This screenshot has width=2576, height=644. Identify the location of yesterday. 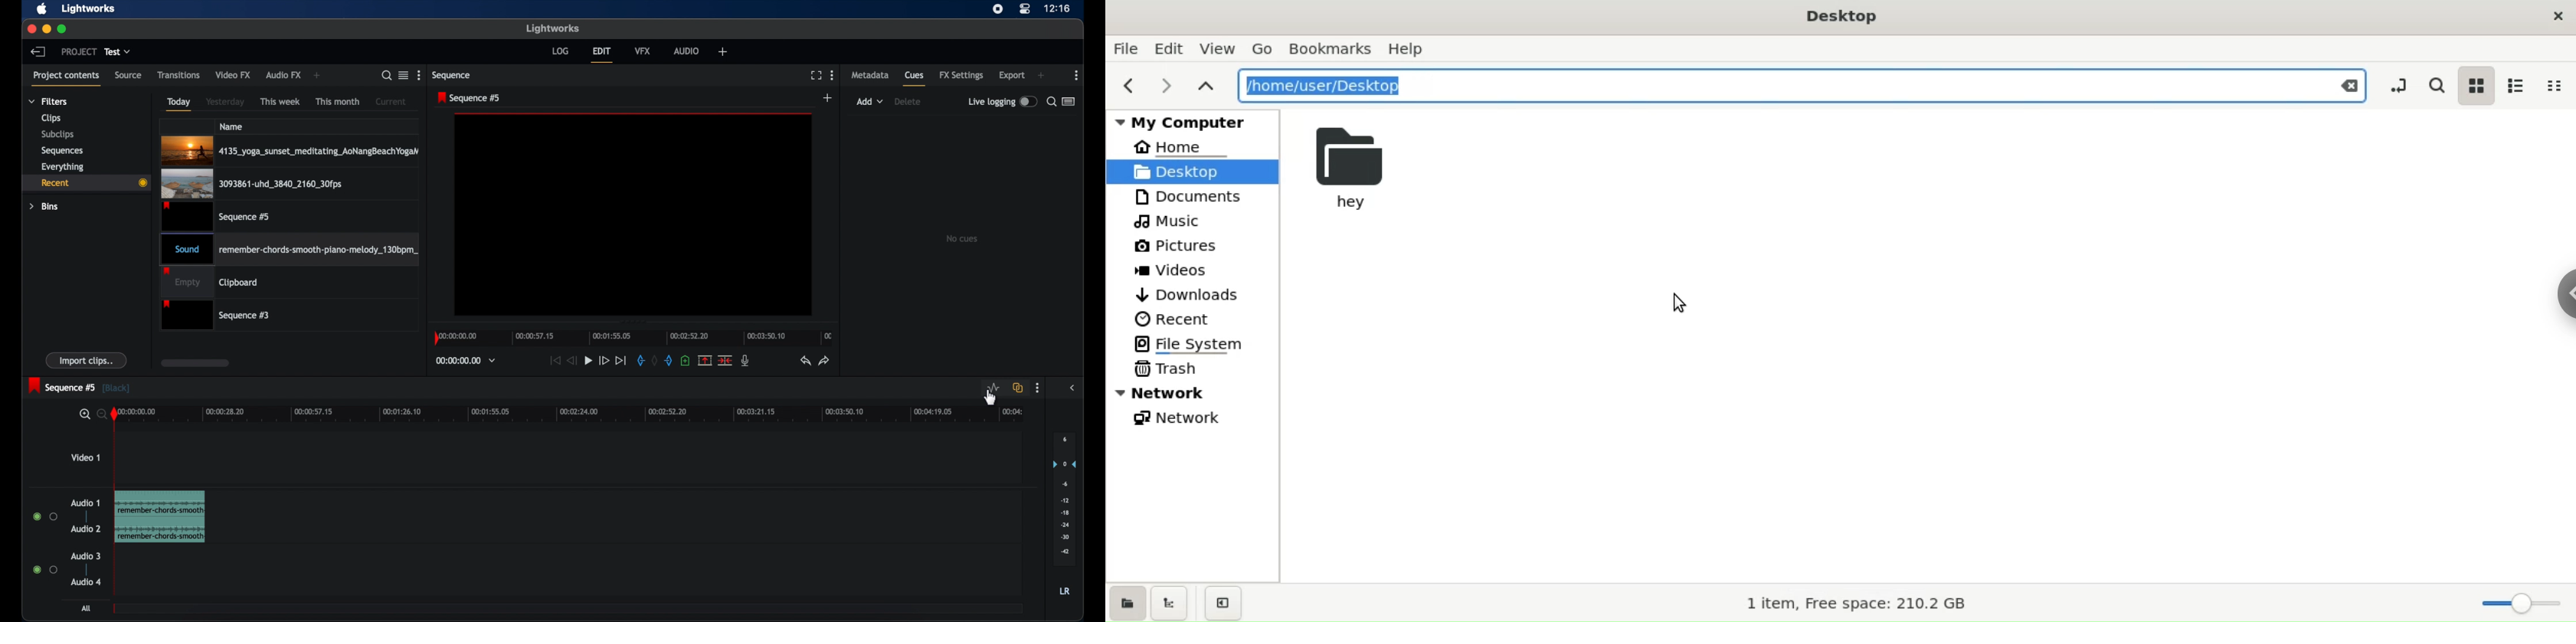
(225, 102).